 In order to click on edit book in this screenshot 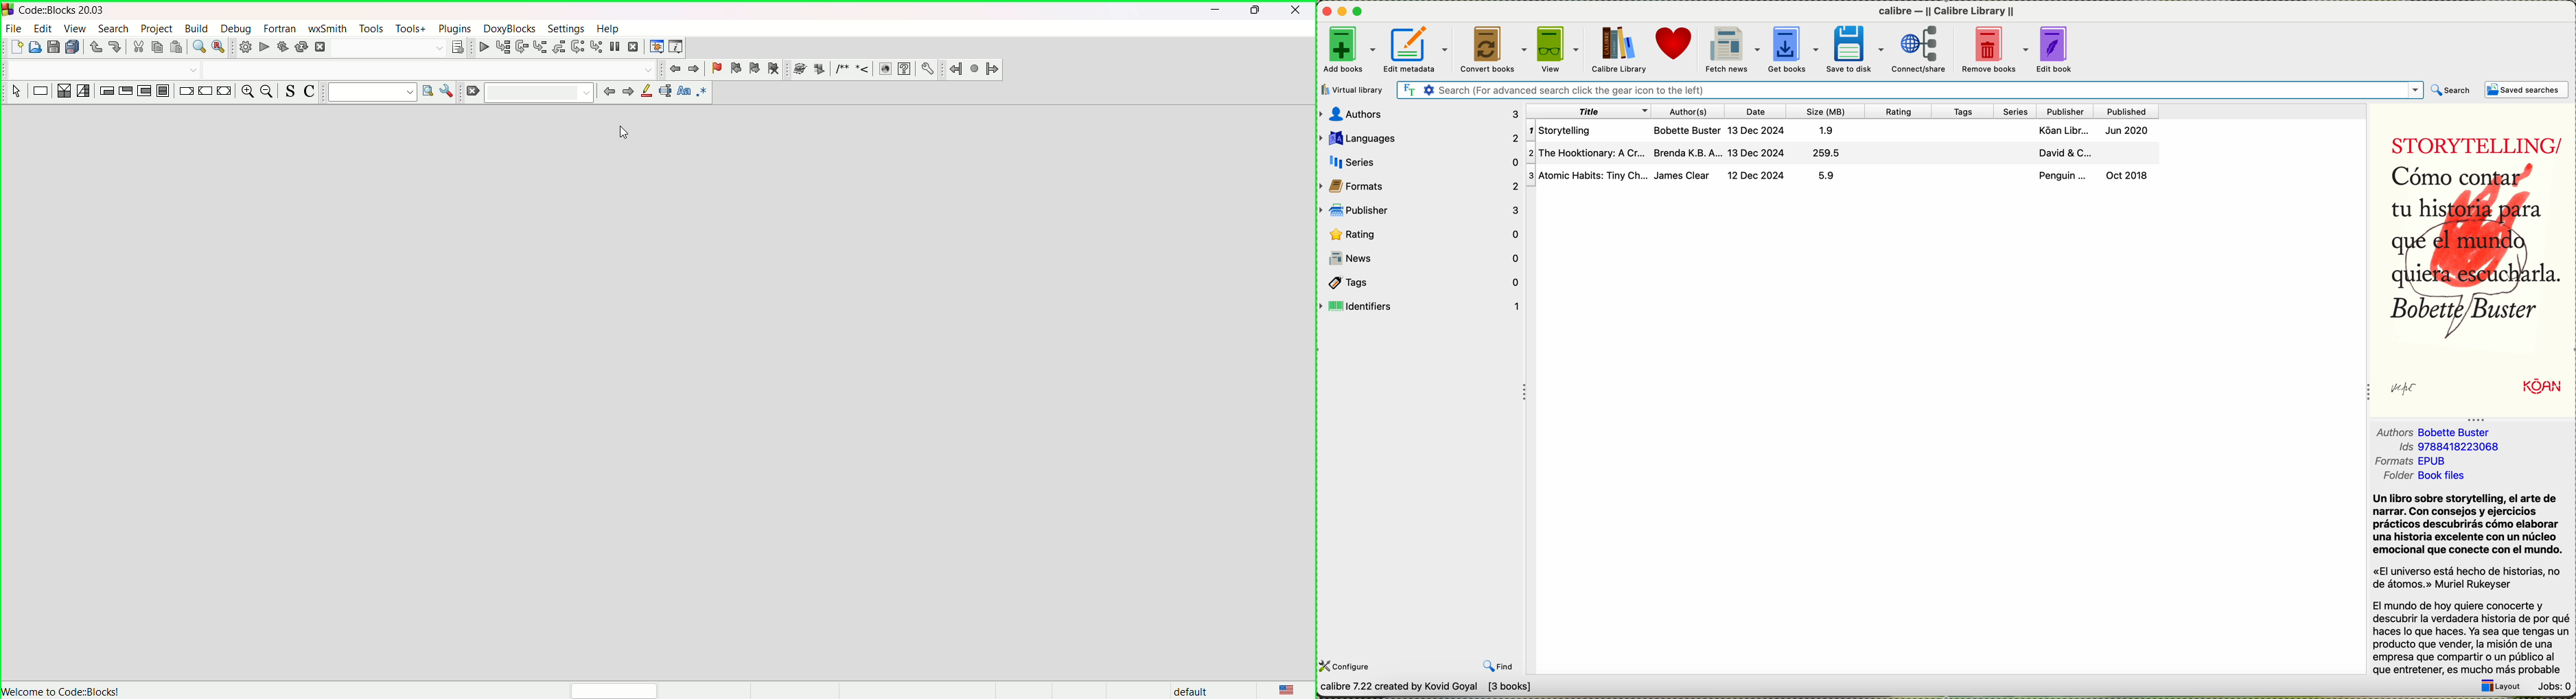, I will do `click(2056, 48)`.